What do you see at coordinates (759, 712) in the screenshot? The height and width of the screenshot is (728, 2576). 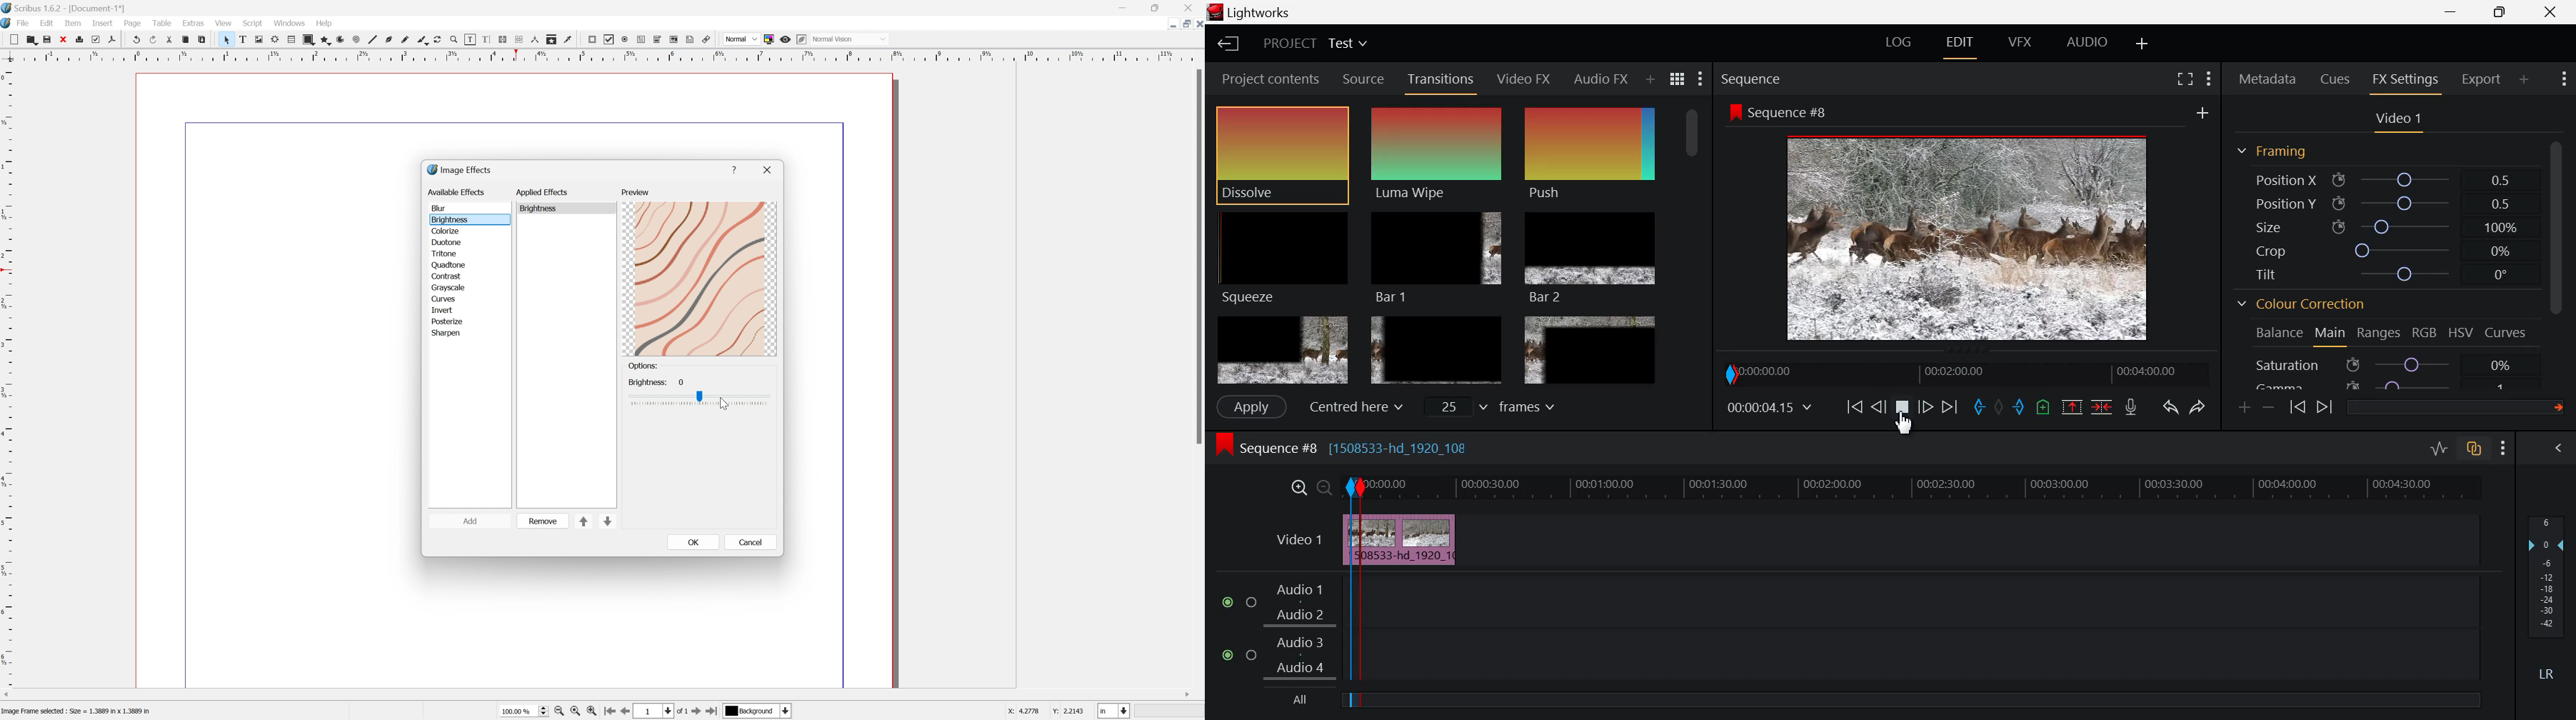 I see `select current layer` at bounding box center [759, 712].